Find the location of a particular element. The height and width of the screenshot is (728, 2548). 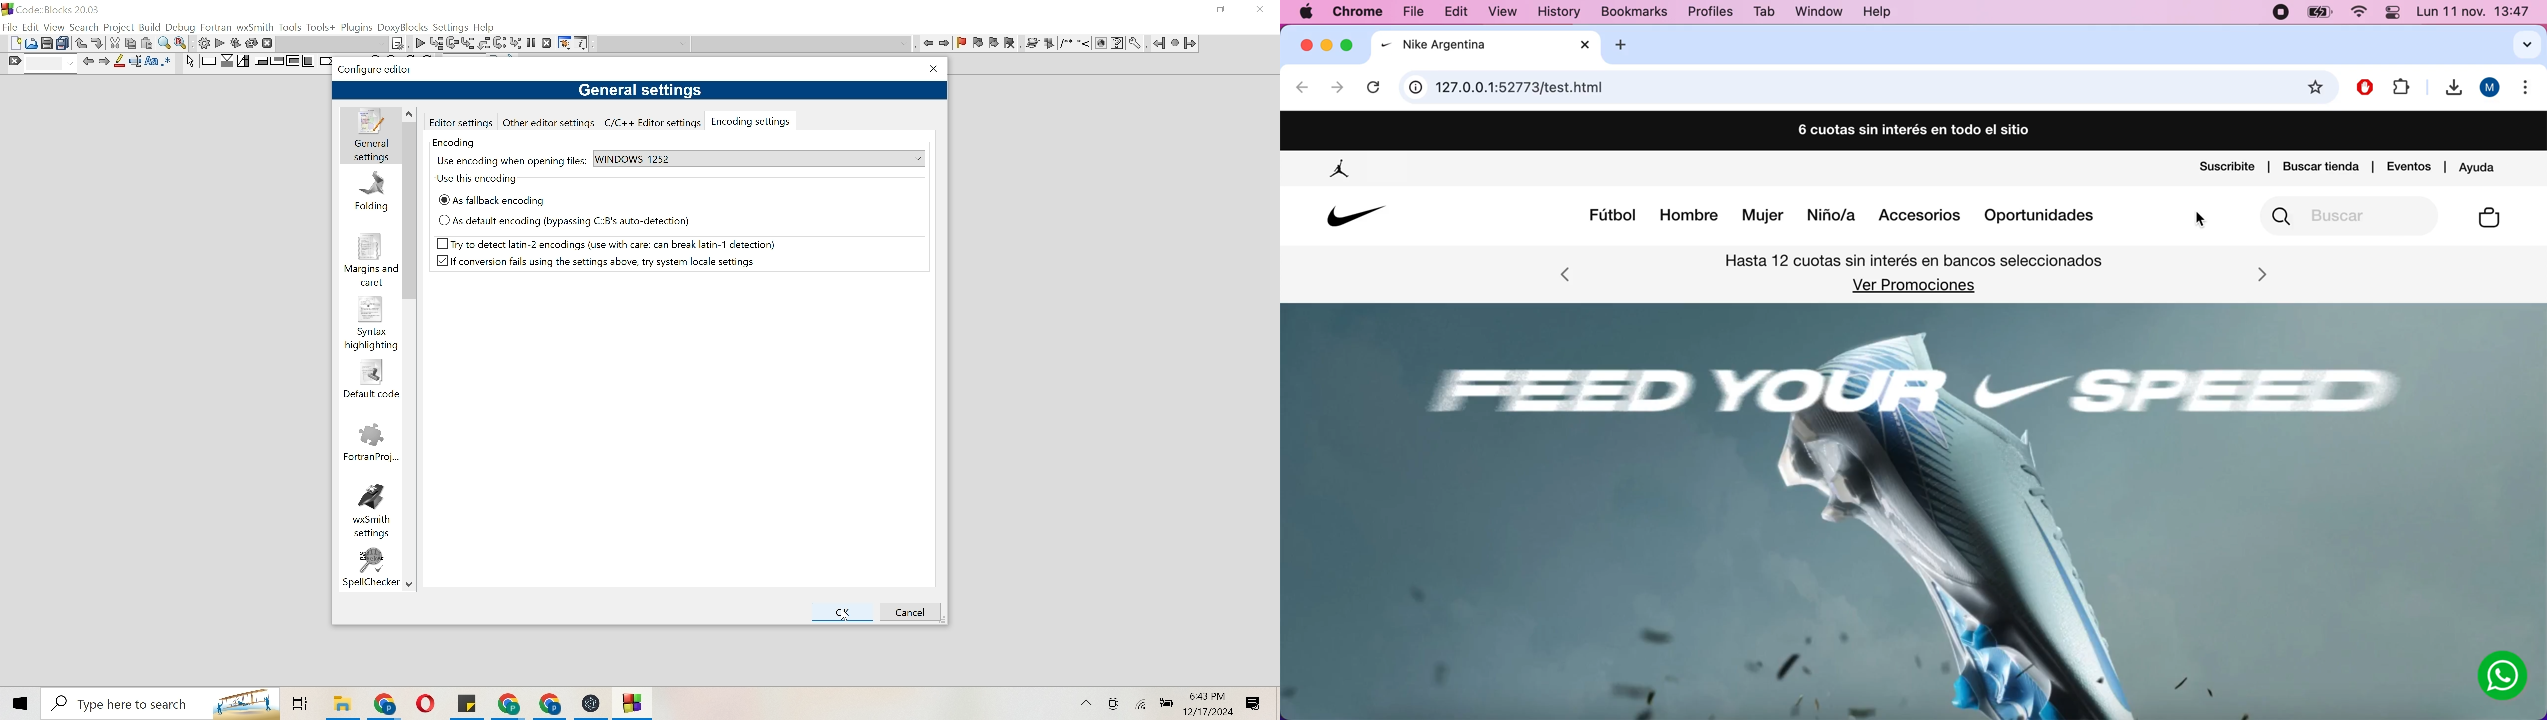

File is located at coordinates (551, 704).